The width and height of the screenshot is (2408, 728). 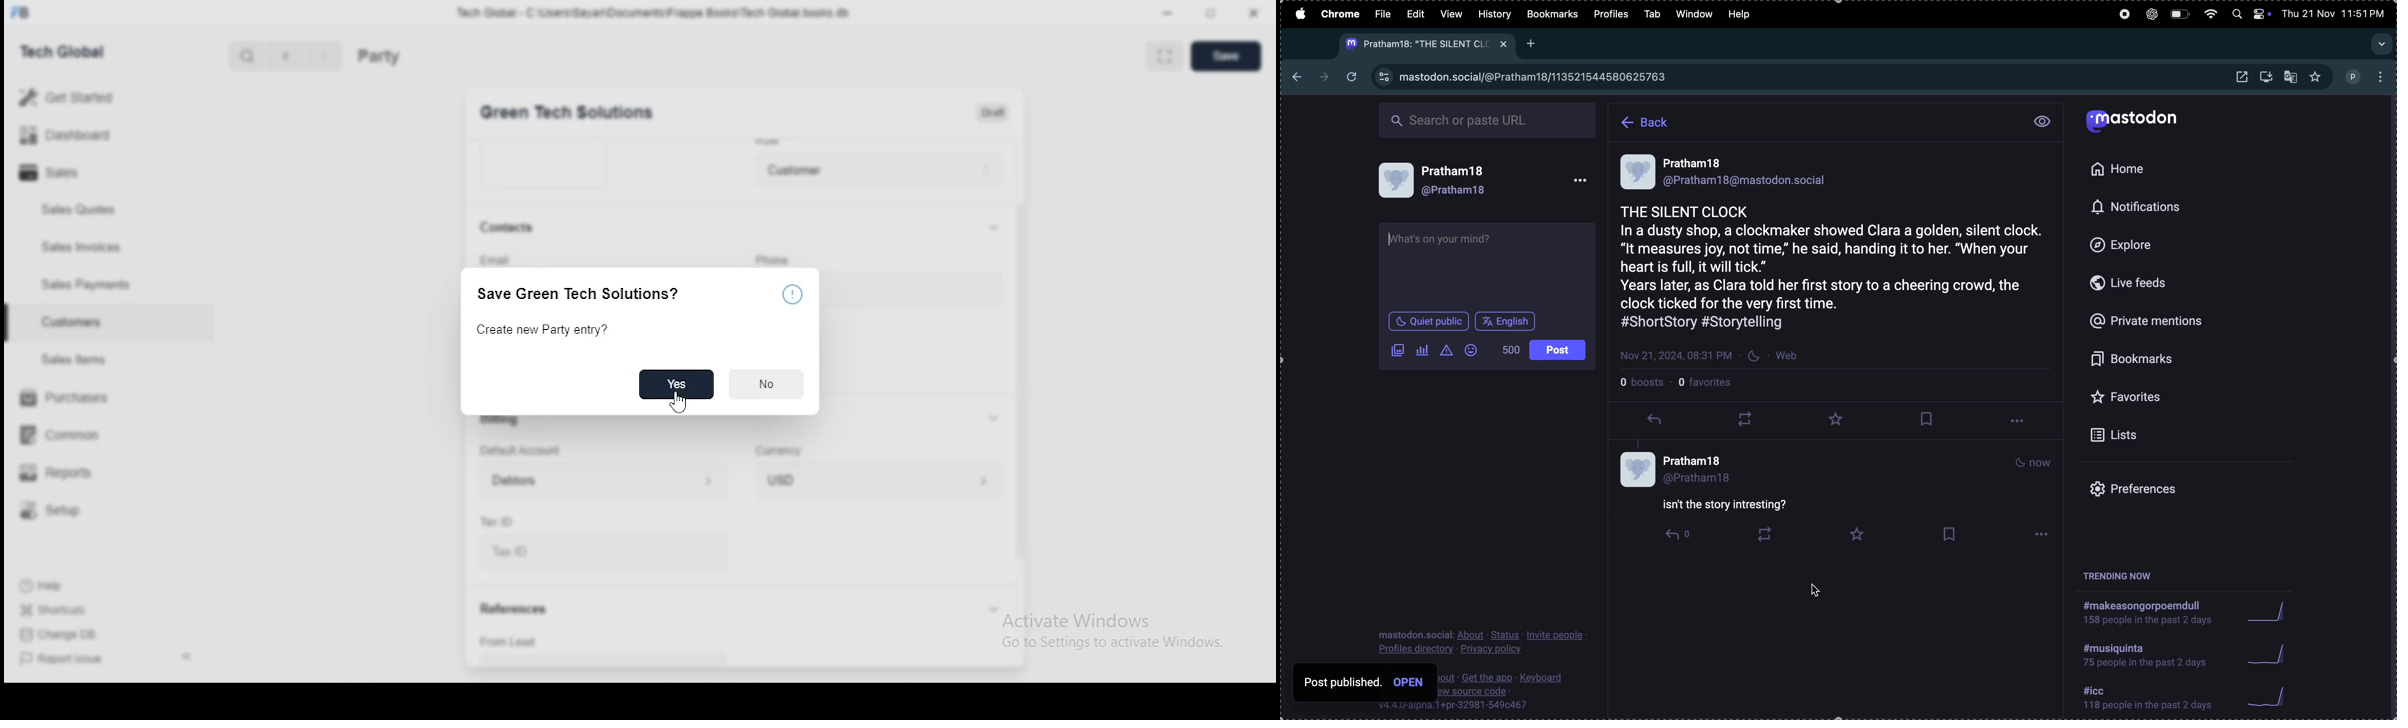 I want to click on notifications, so click(x=2136, y=208).